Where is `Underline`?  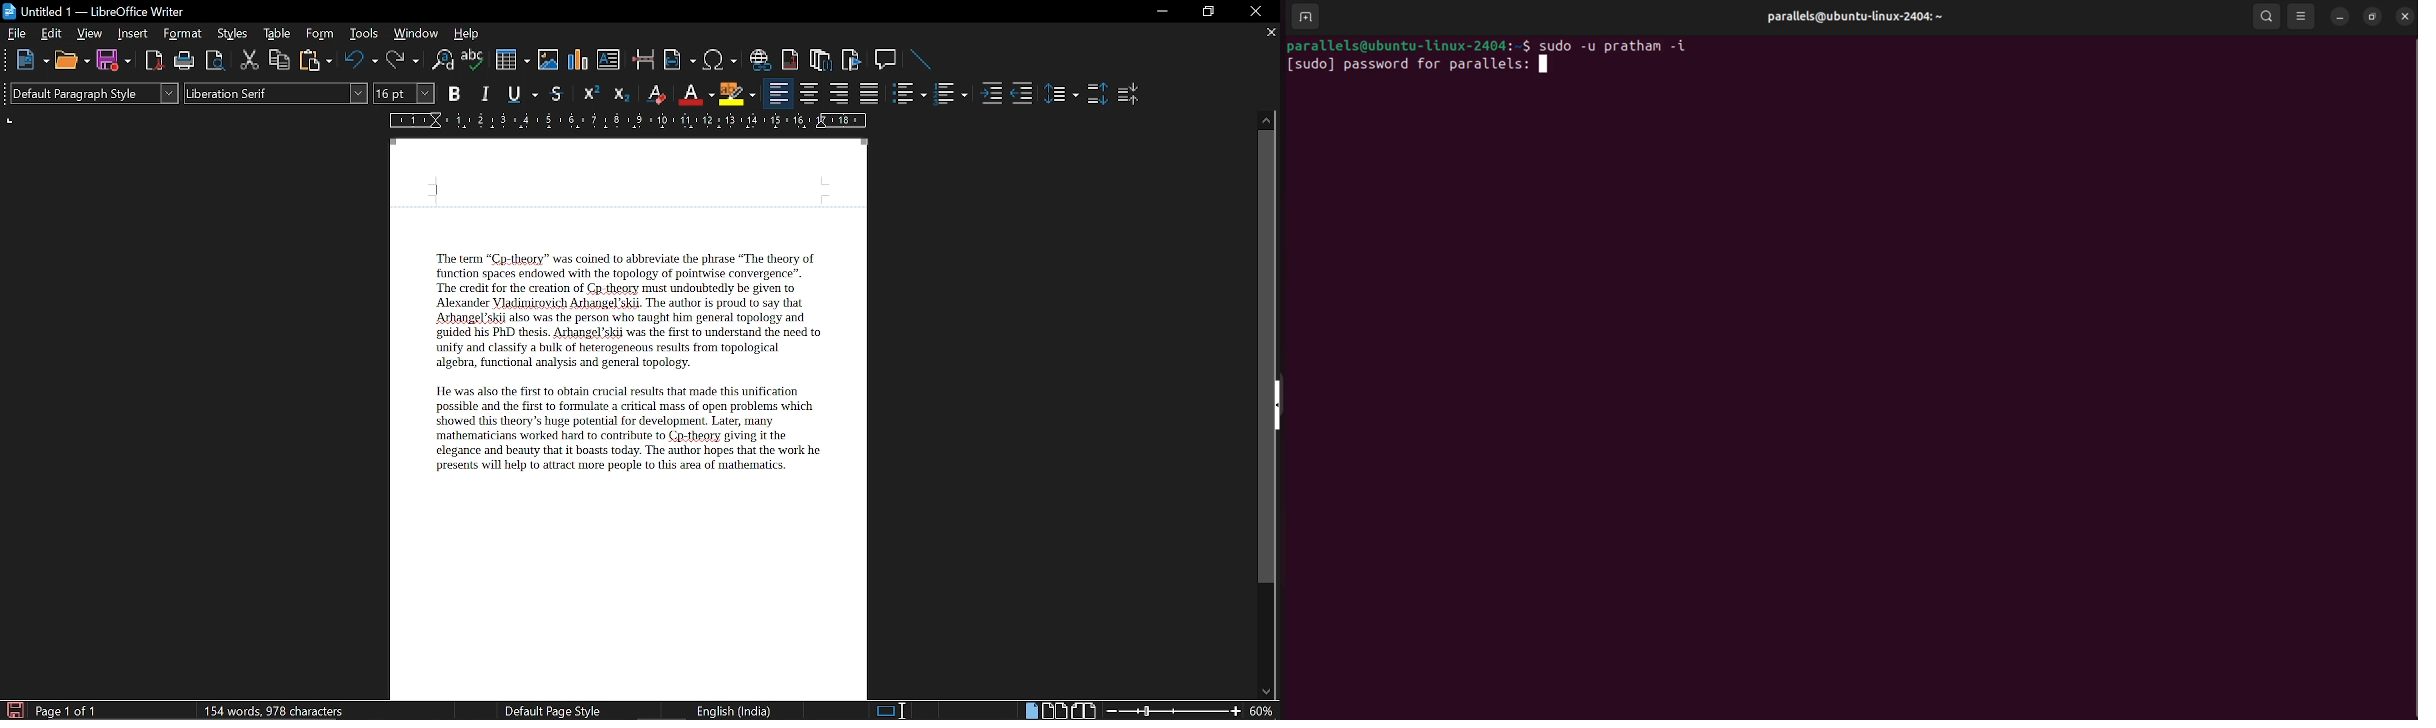
Underline is located at coordinates (522, 94).